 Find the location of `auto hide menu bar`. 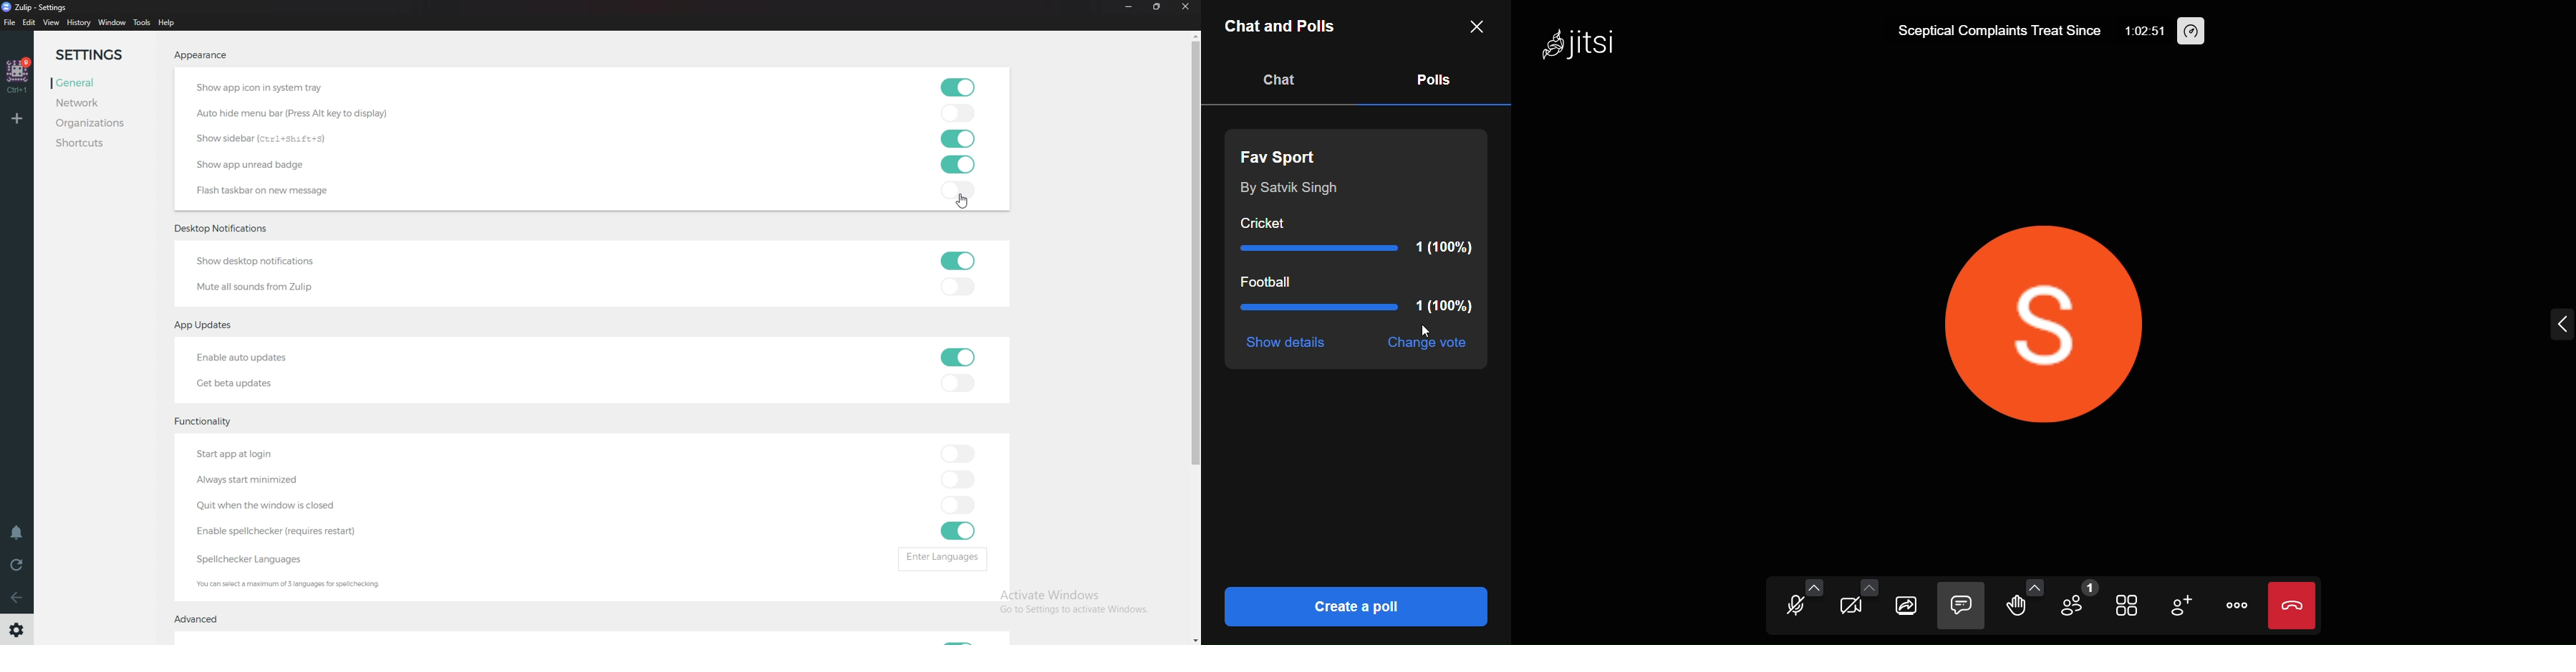

auto hide menu bar is located at coordinates (294, 113).